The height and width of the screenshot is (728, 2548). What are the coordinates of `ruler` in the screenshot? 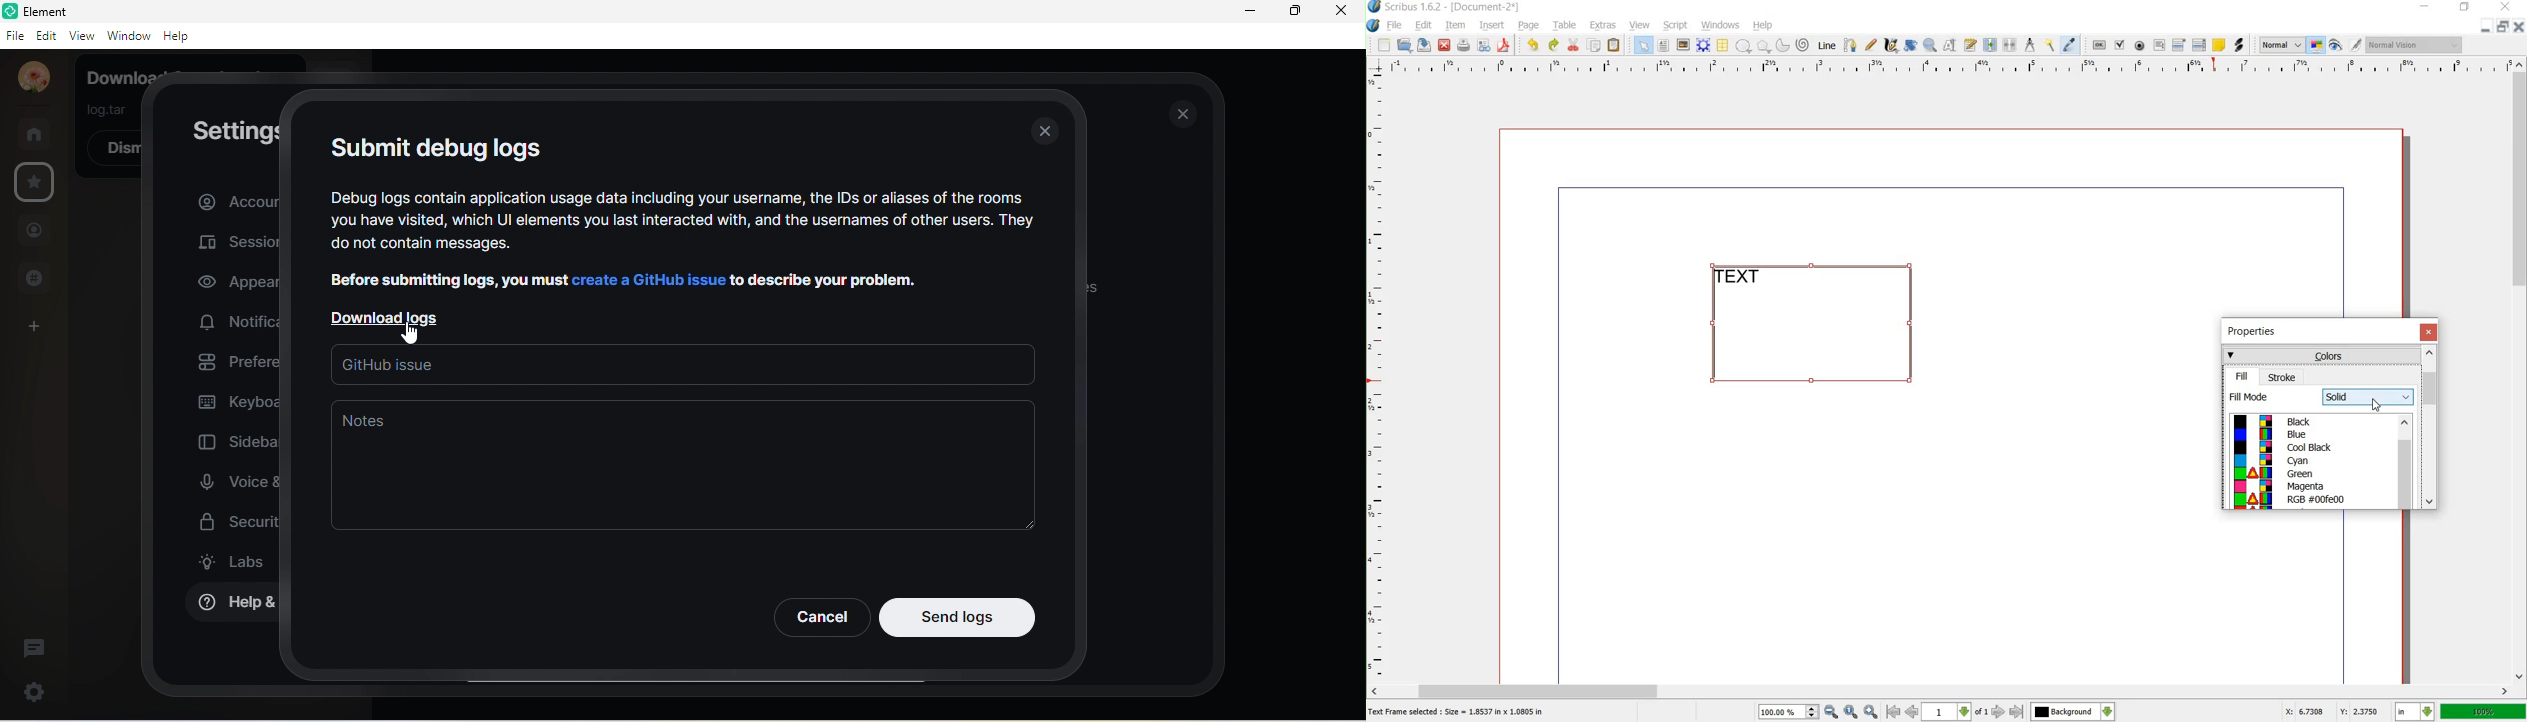 It's located at (1945, 67).